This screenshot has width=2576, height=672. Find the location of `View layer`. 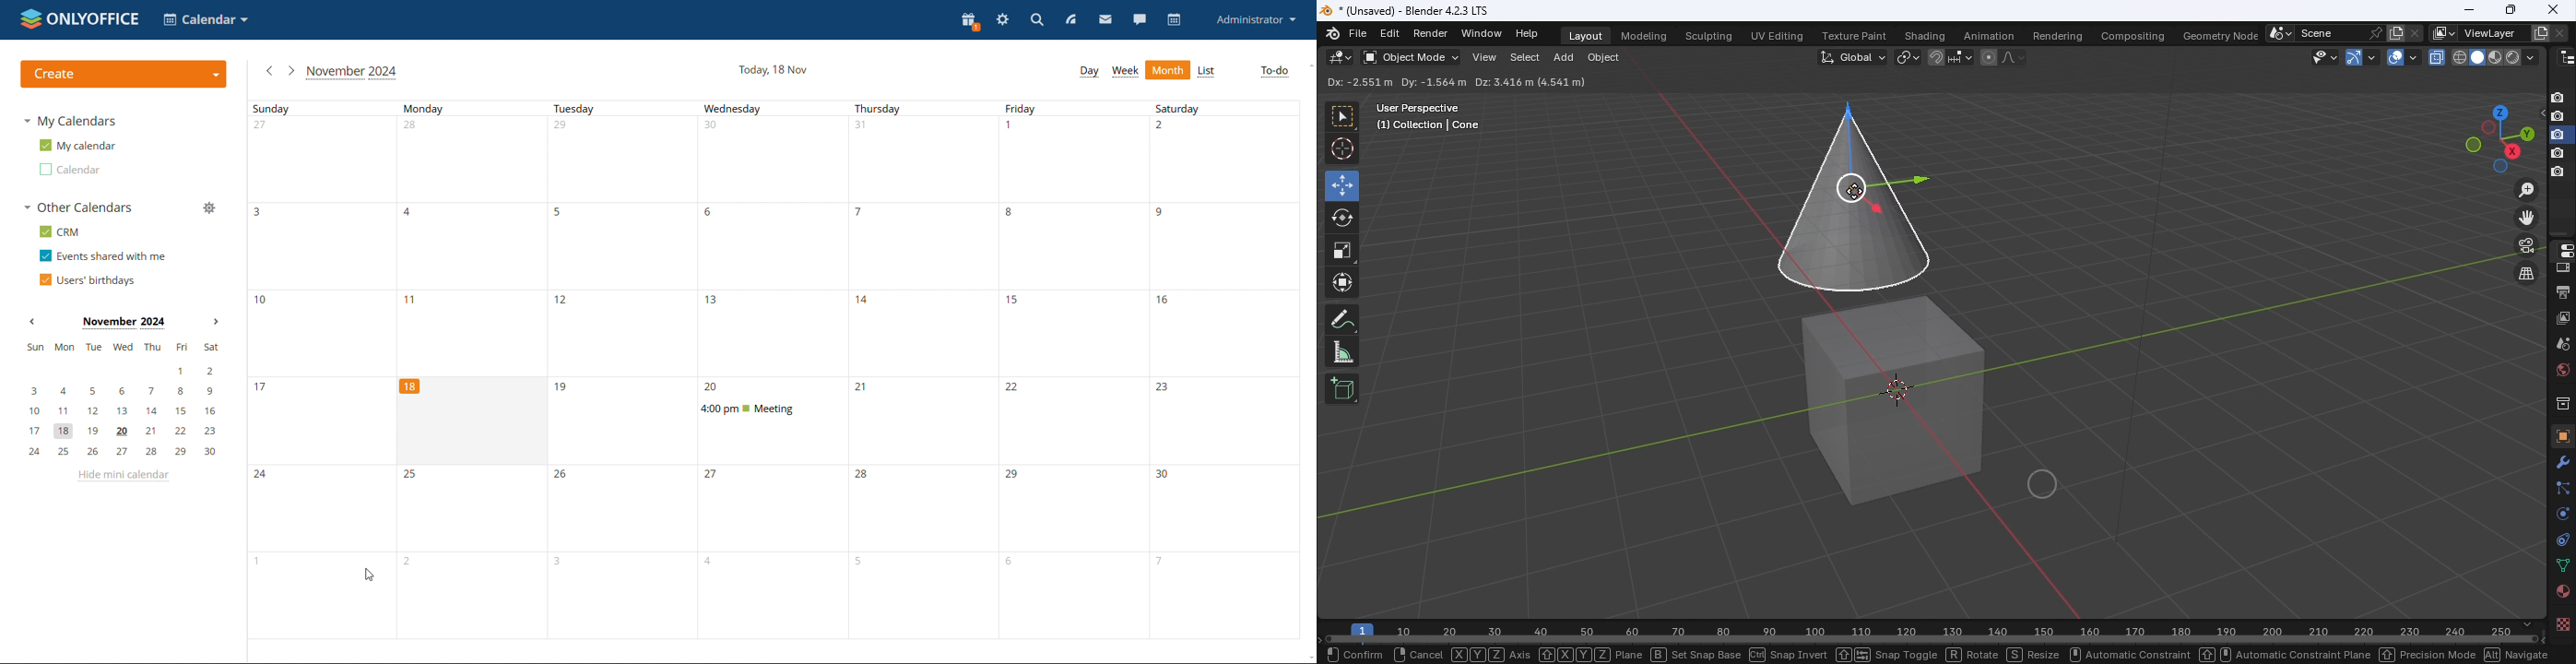

View layer is located at coordinates (2564, 317).